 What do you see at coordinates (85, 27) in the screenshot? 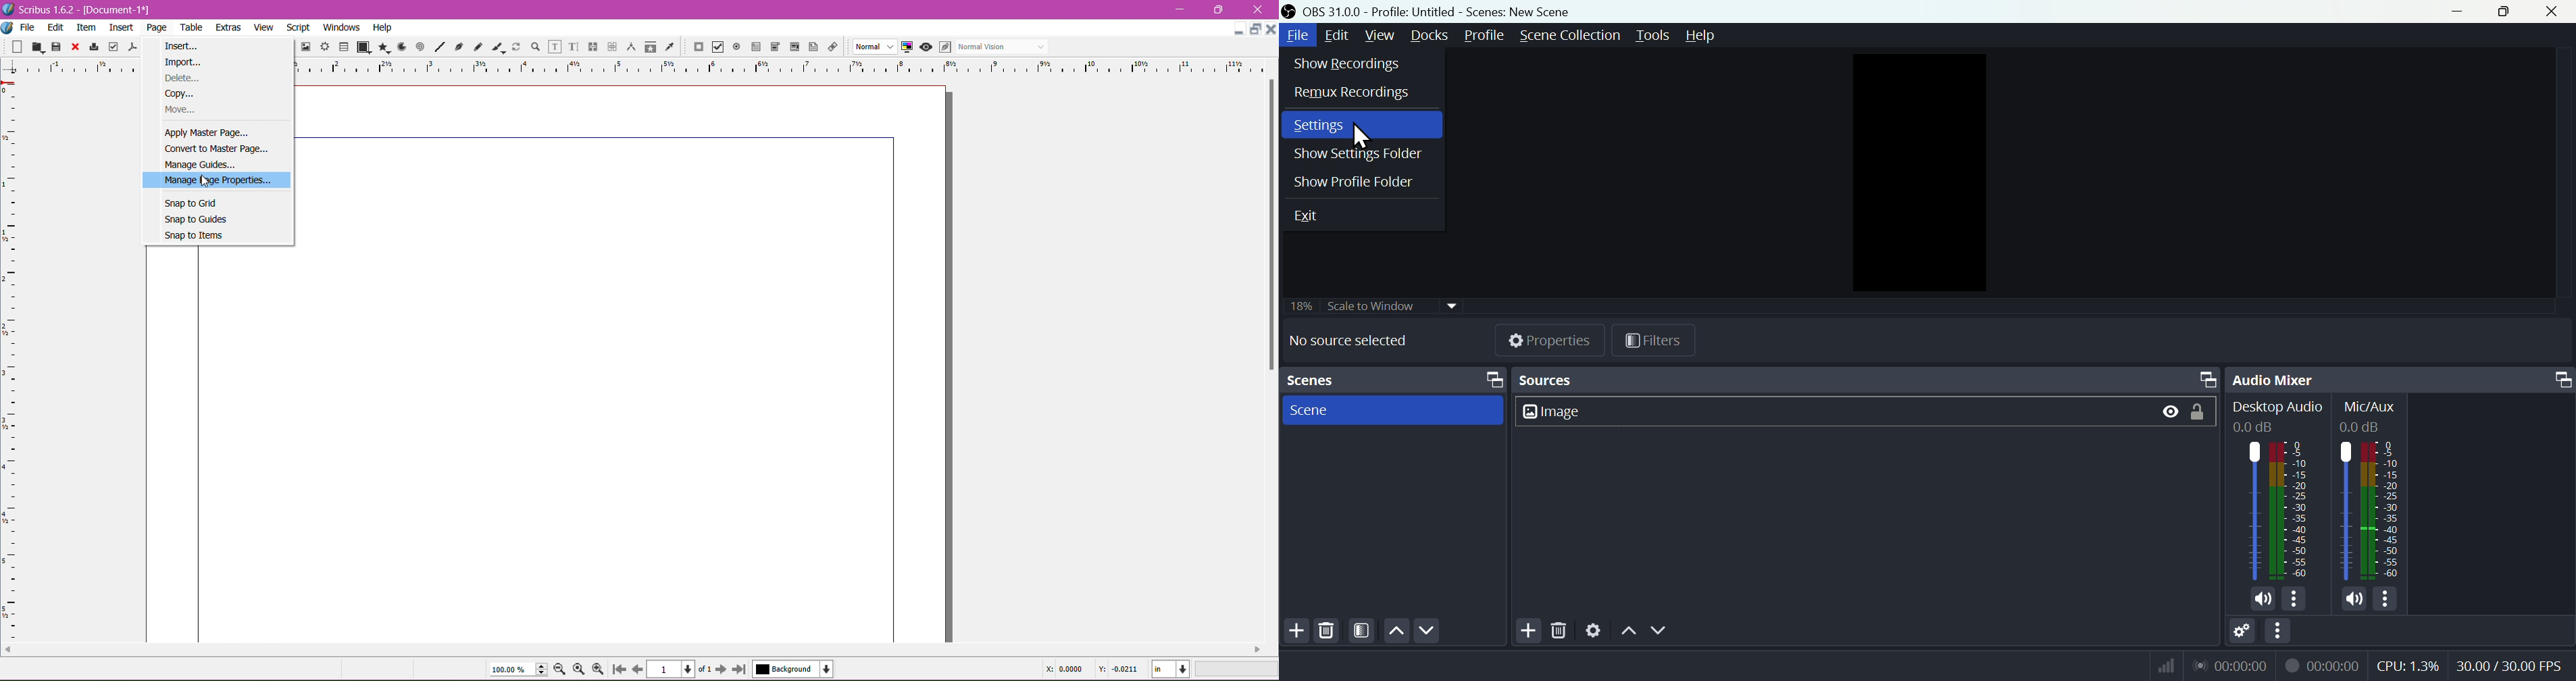
I see `Item` at bounding box center [85, 27].